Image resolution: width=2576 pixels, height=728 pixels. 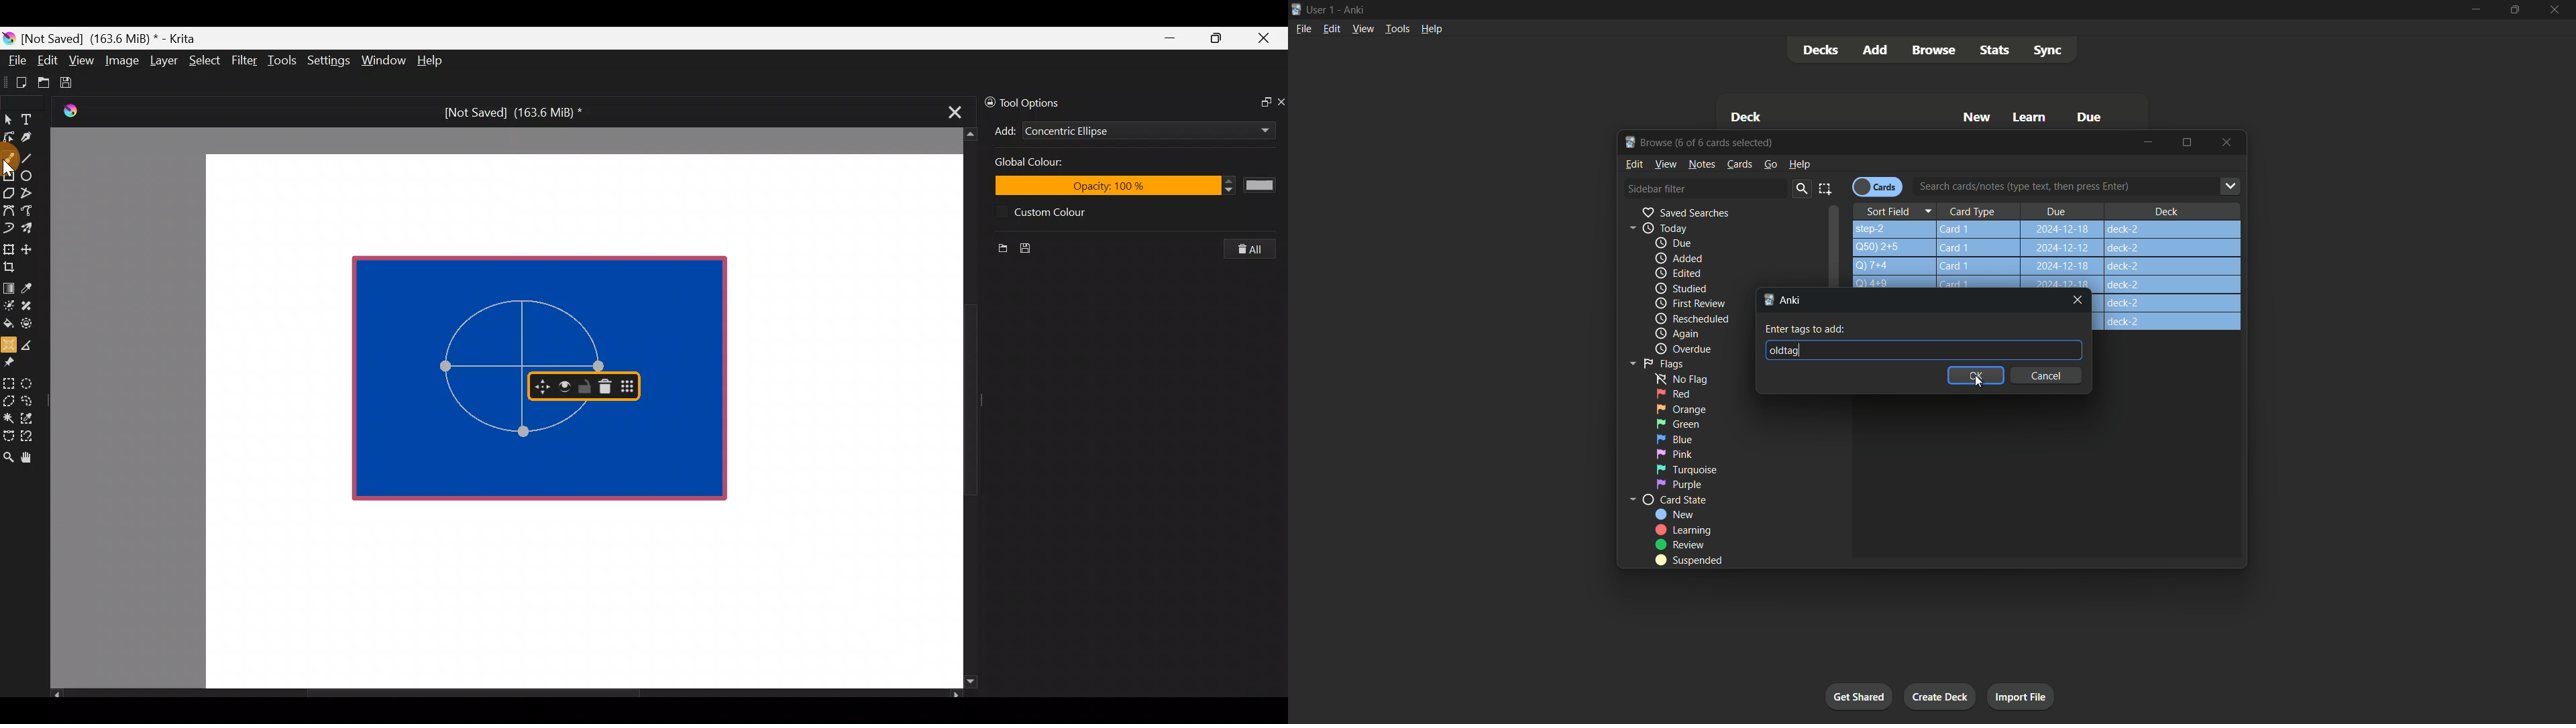 What do you see at coordinates (1674, 454) in the screenshot?
I see `pink` at bounding box center [1674, 454].